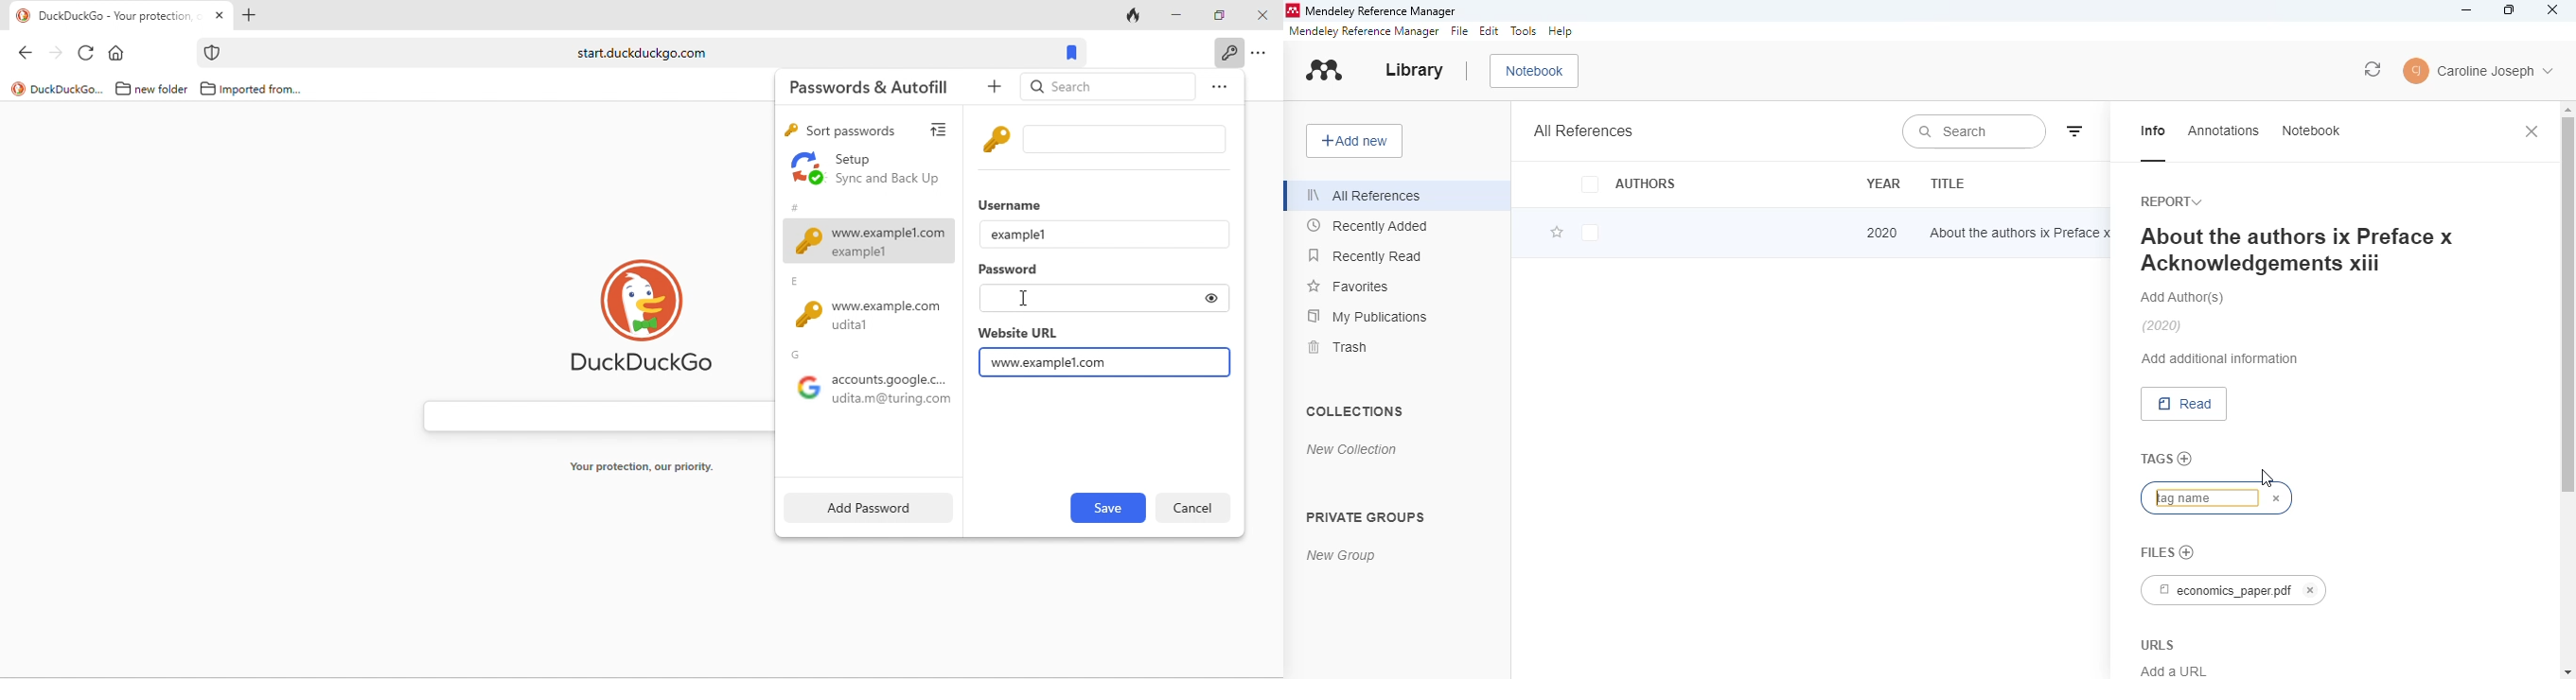 The width and height of the screenshot is (2576, 700). Describe the element at coordinates (2156, 458) in the screenshot. I see `tags` at that location.